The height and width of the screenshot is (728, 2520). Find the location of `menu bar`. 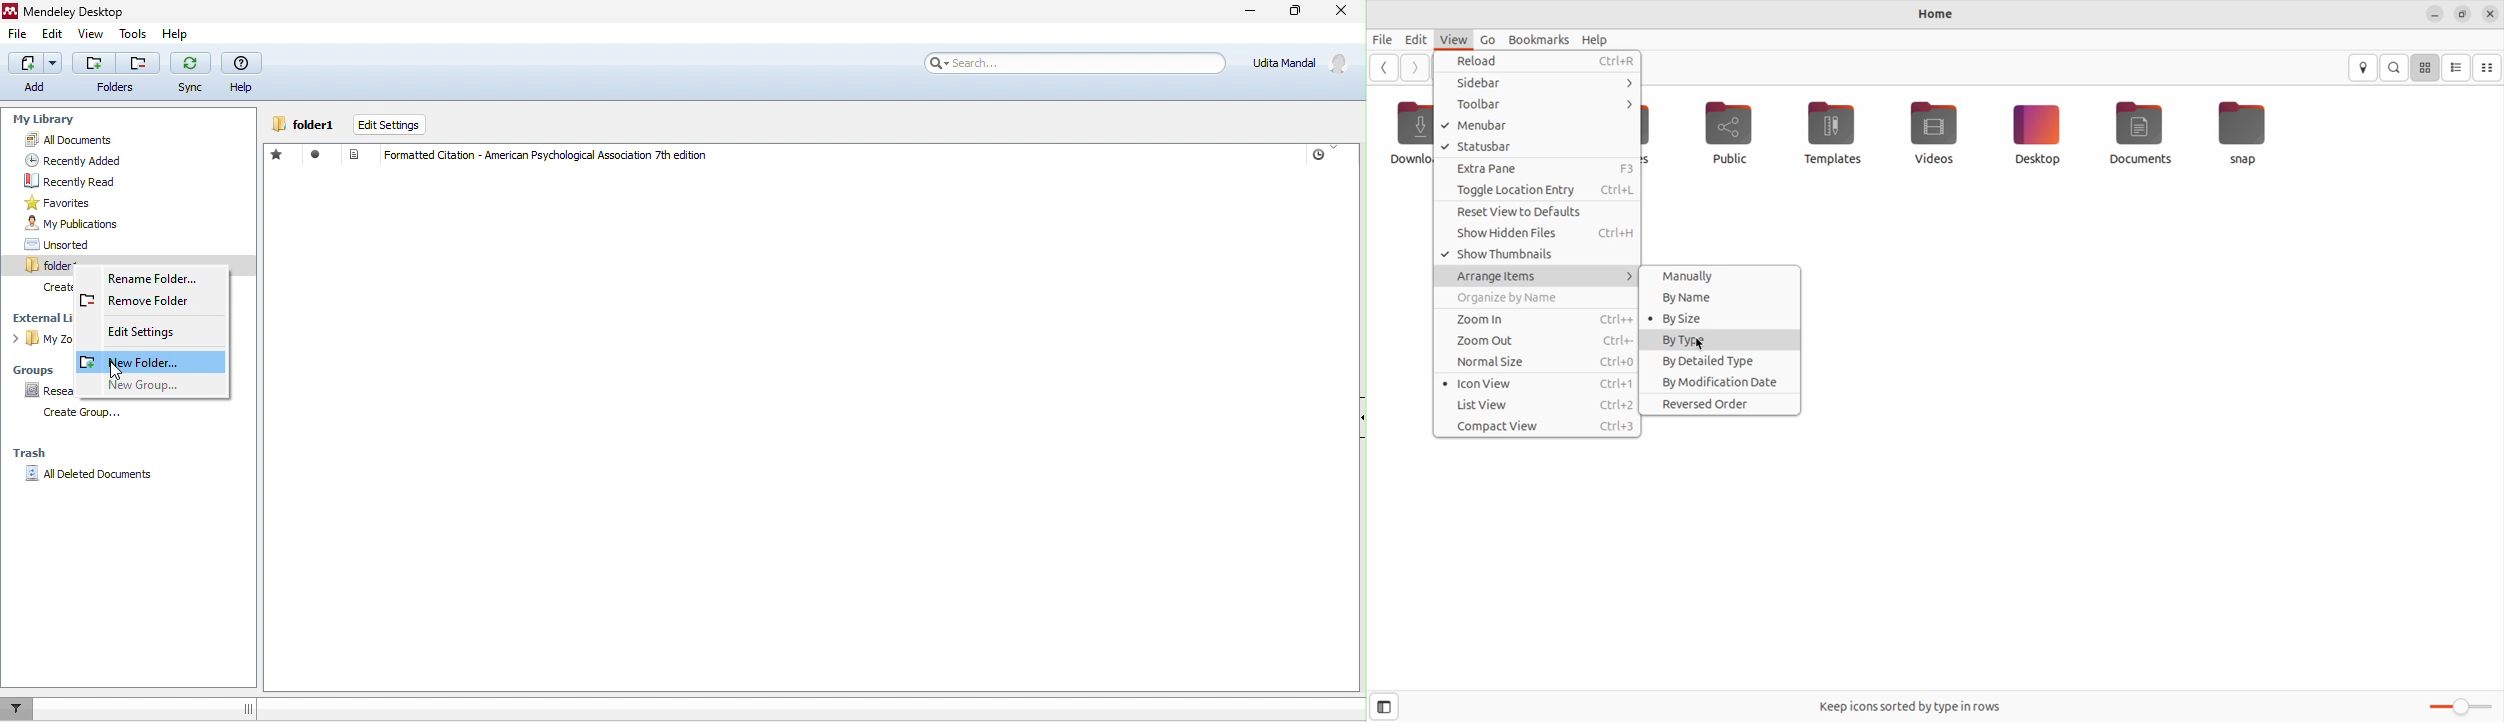

menu bar is located at coordinates (1536, 125).